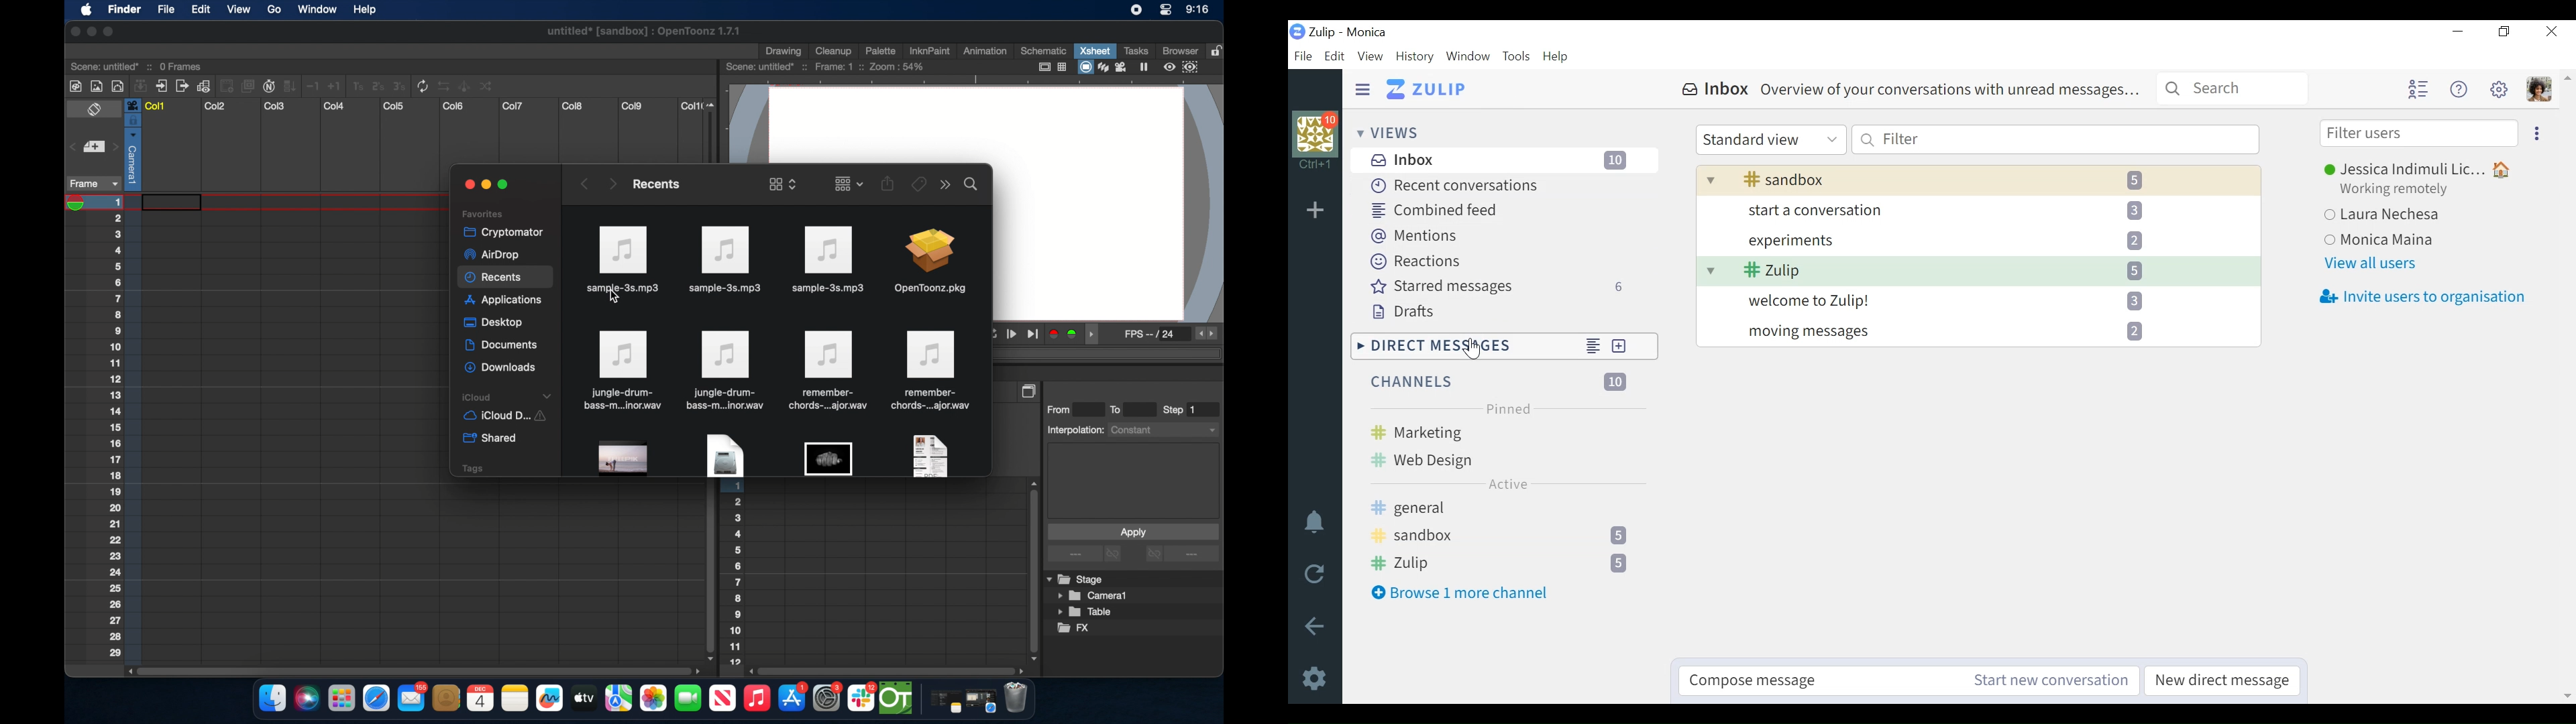 Image resolution: width=2576 pixels, height=728 pixels. Describe the element at coordinates (1770, 139) in the screenshot. I see `Standard view` at that location.